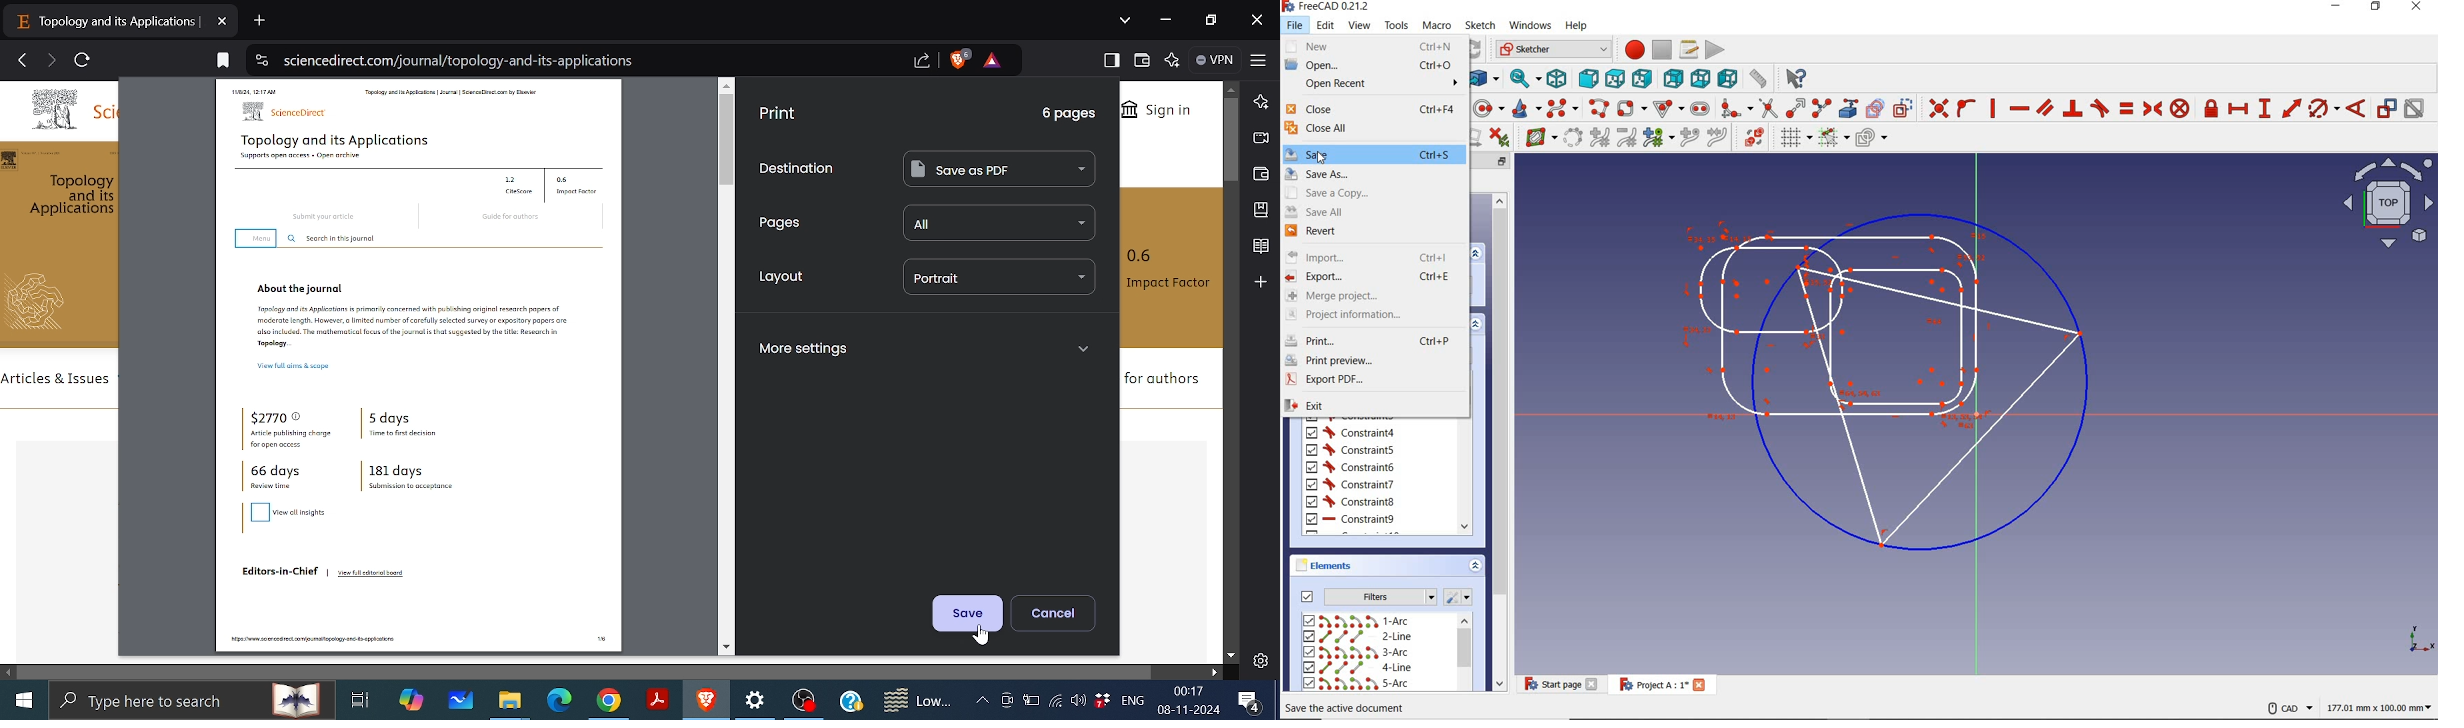 This screenshot has width=2464, height=728. Describe the element at coordinates (1397, 27) in the screenshot. I see `tools` at that location.